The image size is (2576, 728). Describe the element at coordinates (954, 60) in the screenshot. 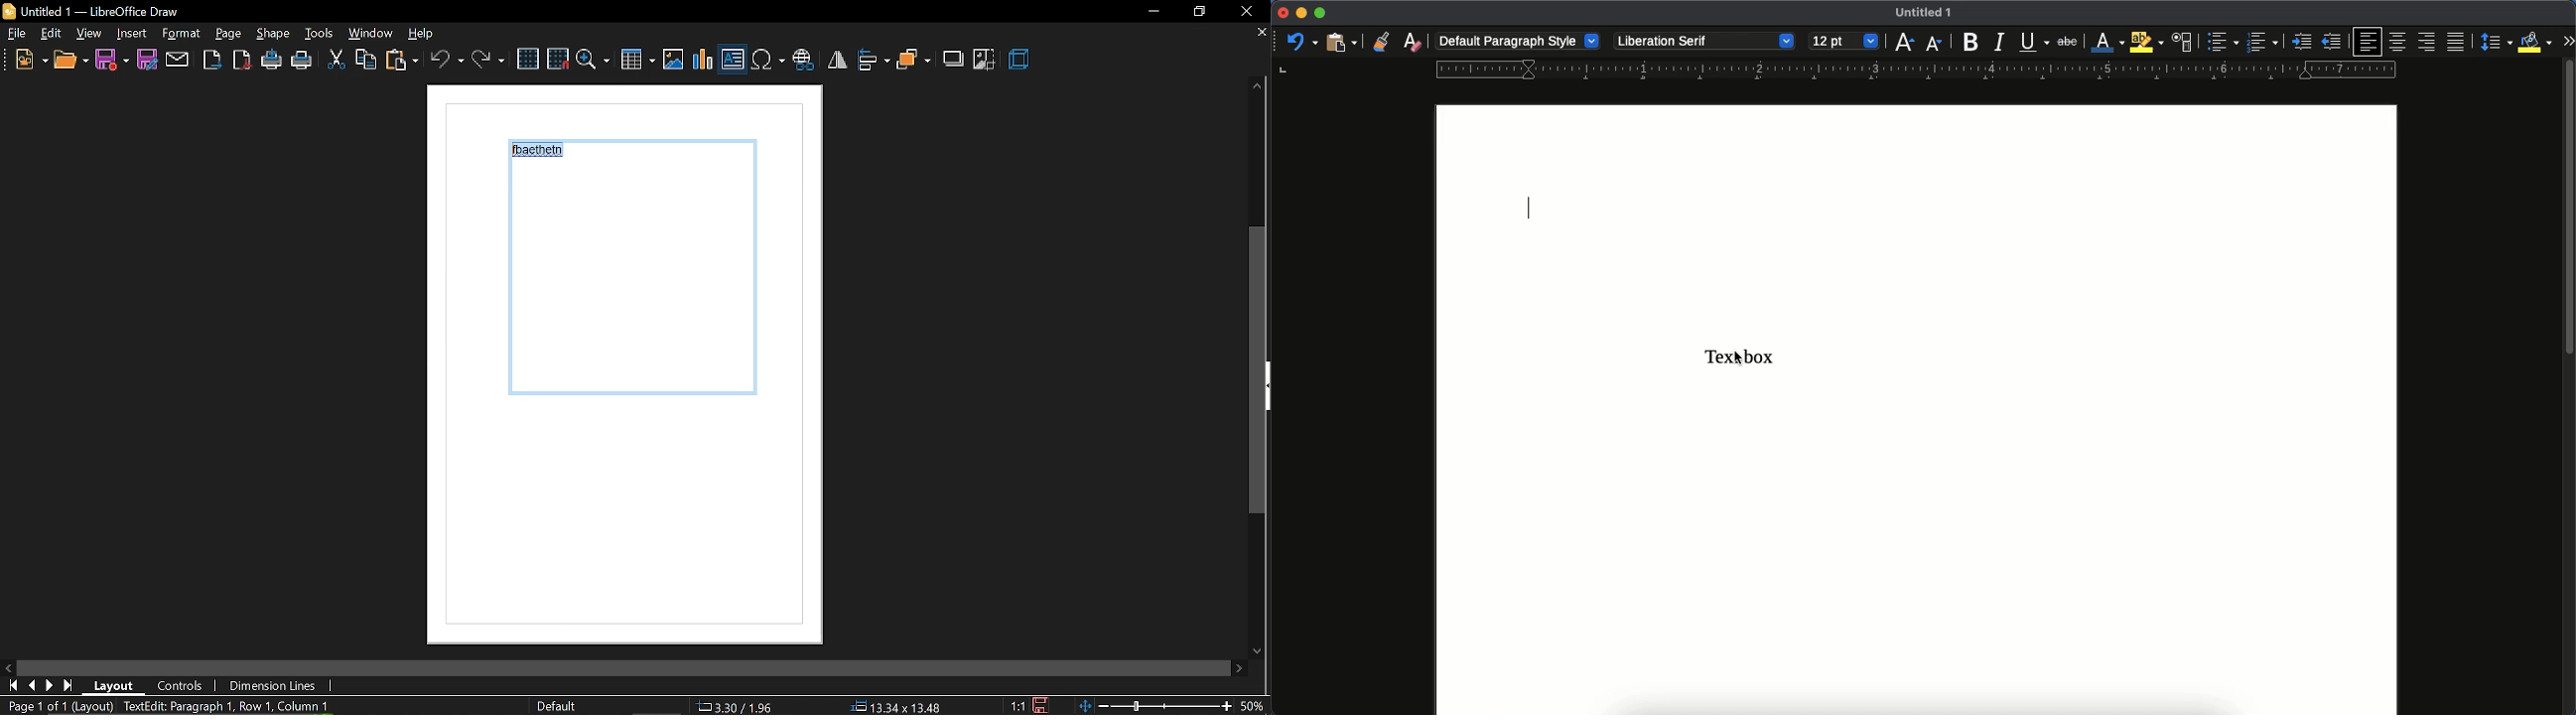

I see `shadow` at that location.